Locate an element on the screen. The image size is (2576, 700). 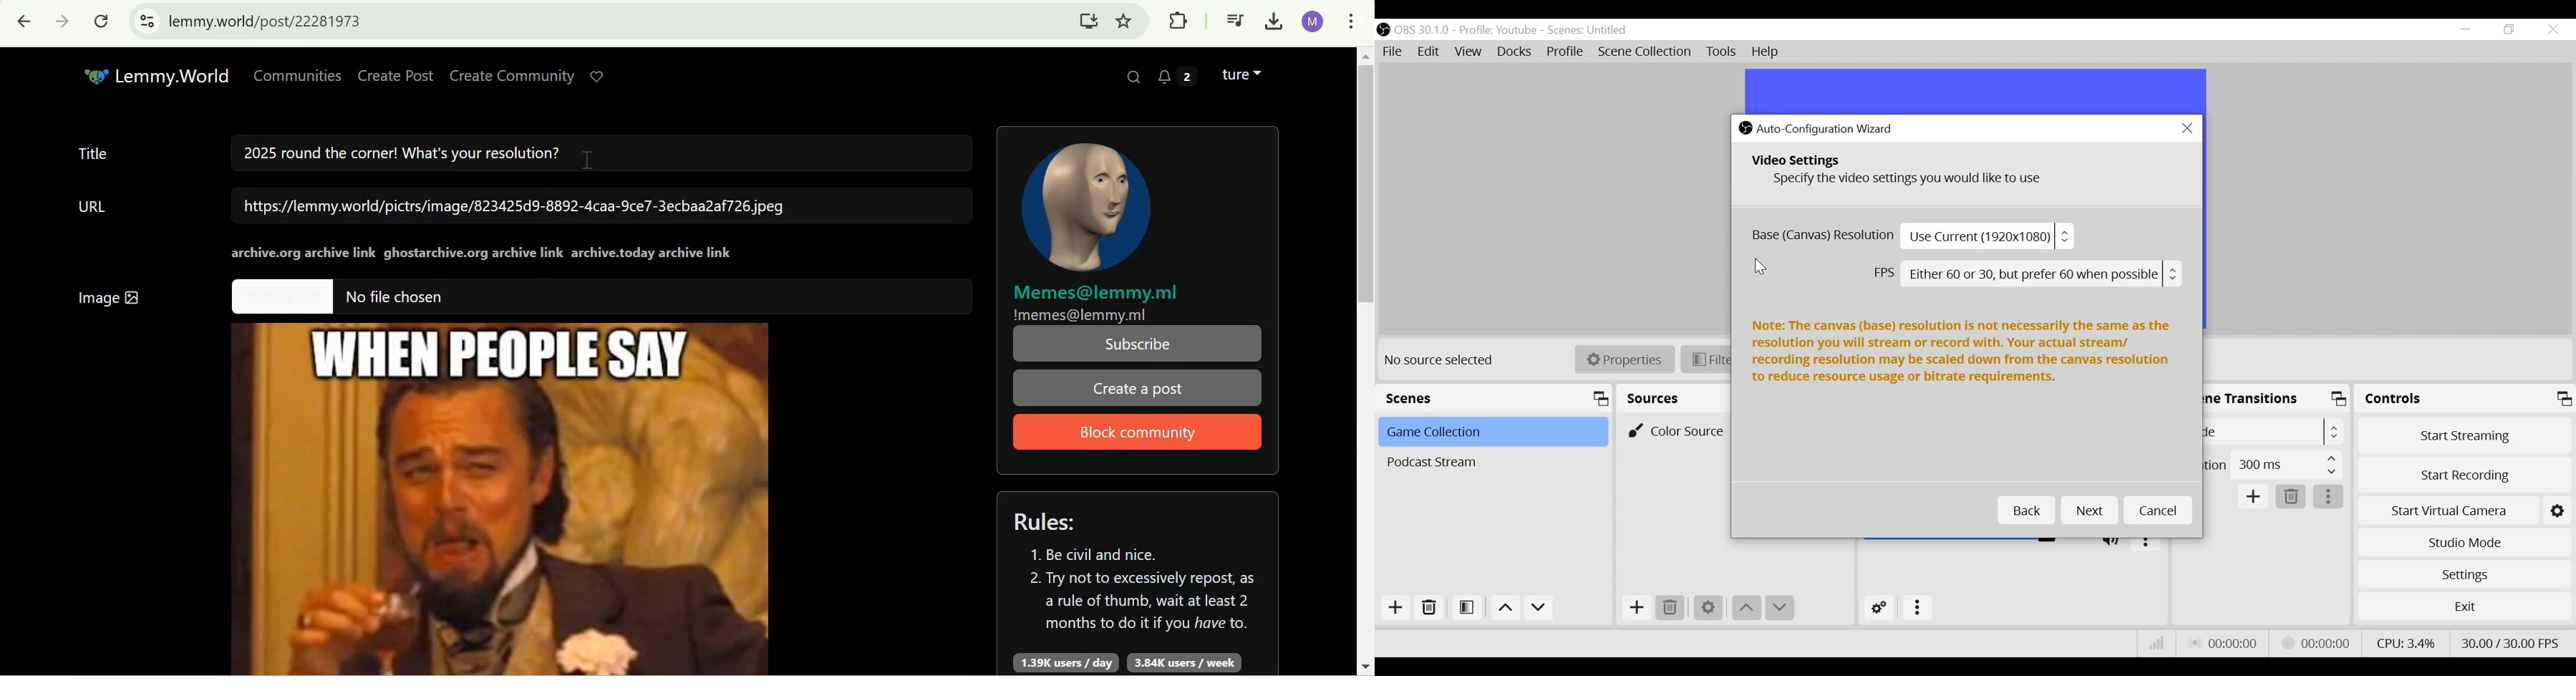
Settings is located at coordinates (2462, 575).